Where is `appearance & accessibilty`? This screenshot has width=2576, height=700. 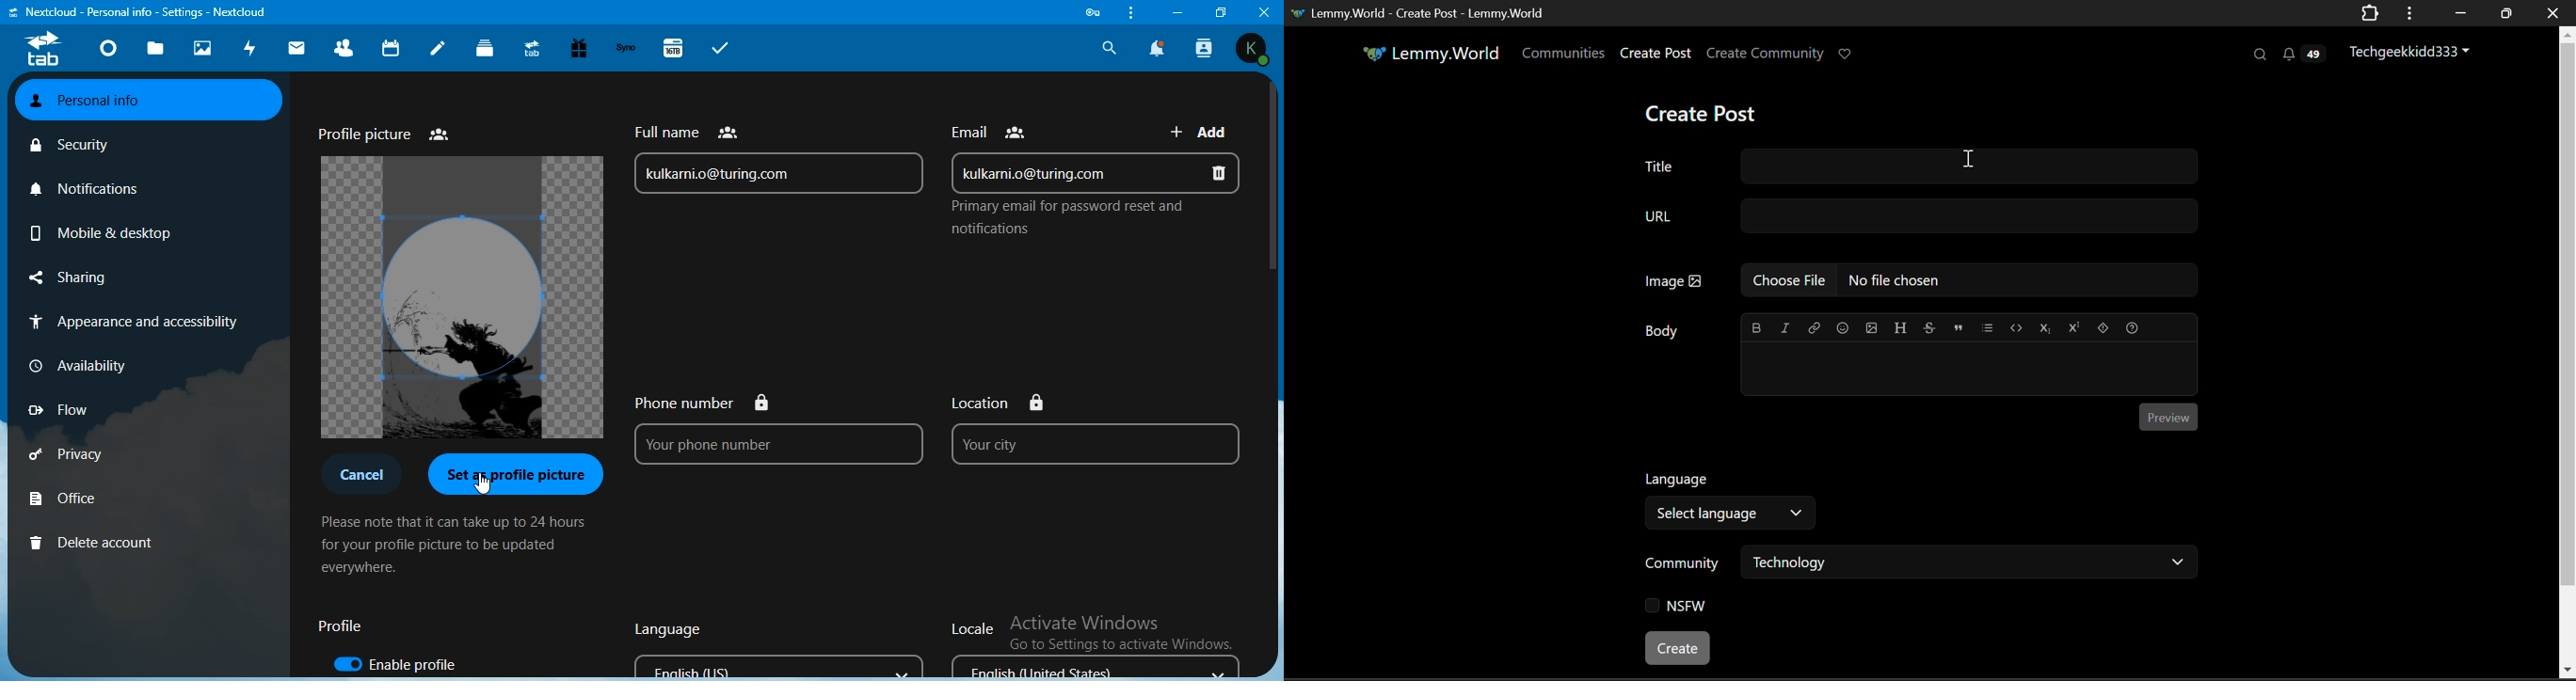 appearance & accessibilty is located at coordinates (136, 320).